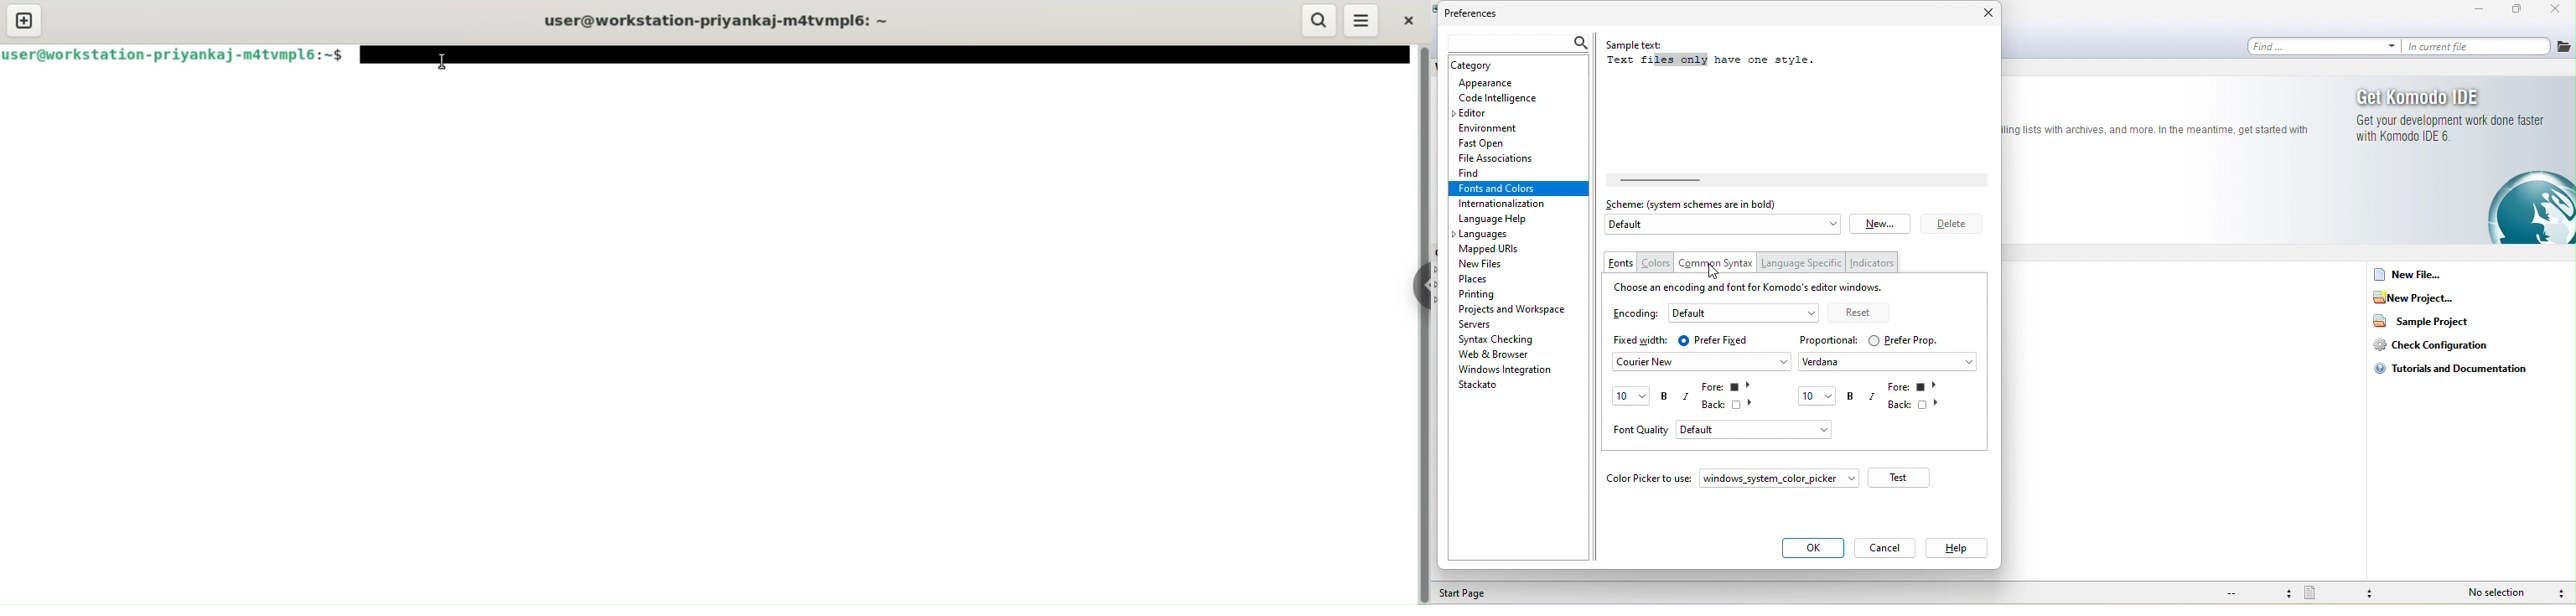 This screenshot has width=2576, height=616. Describe the element at coordinates (1818, 397) in the screenshot. I see `10` at that location.